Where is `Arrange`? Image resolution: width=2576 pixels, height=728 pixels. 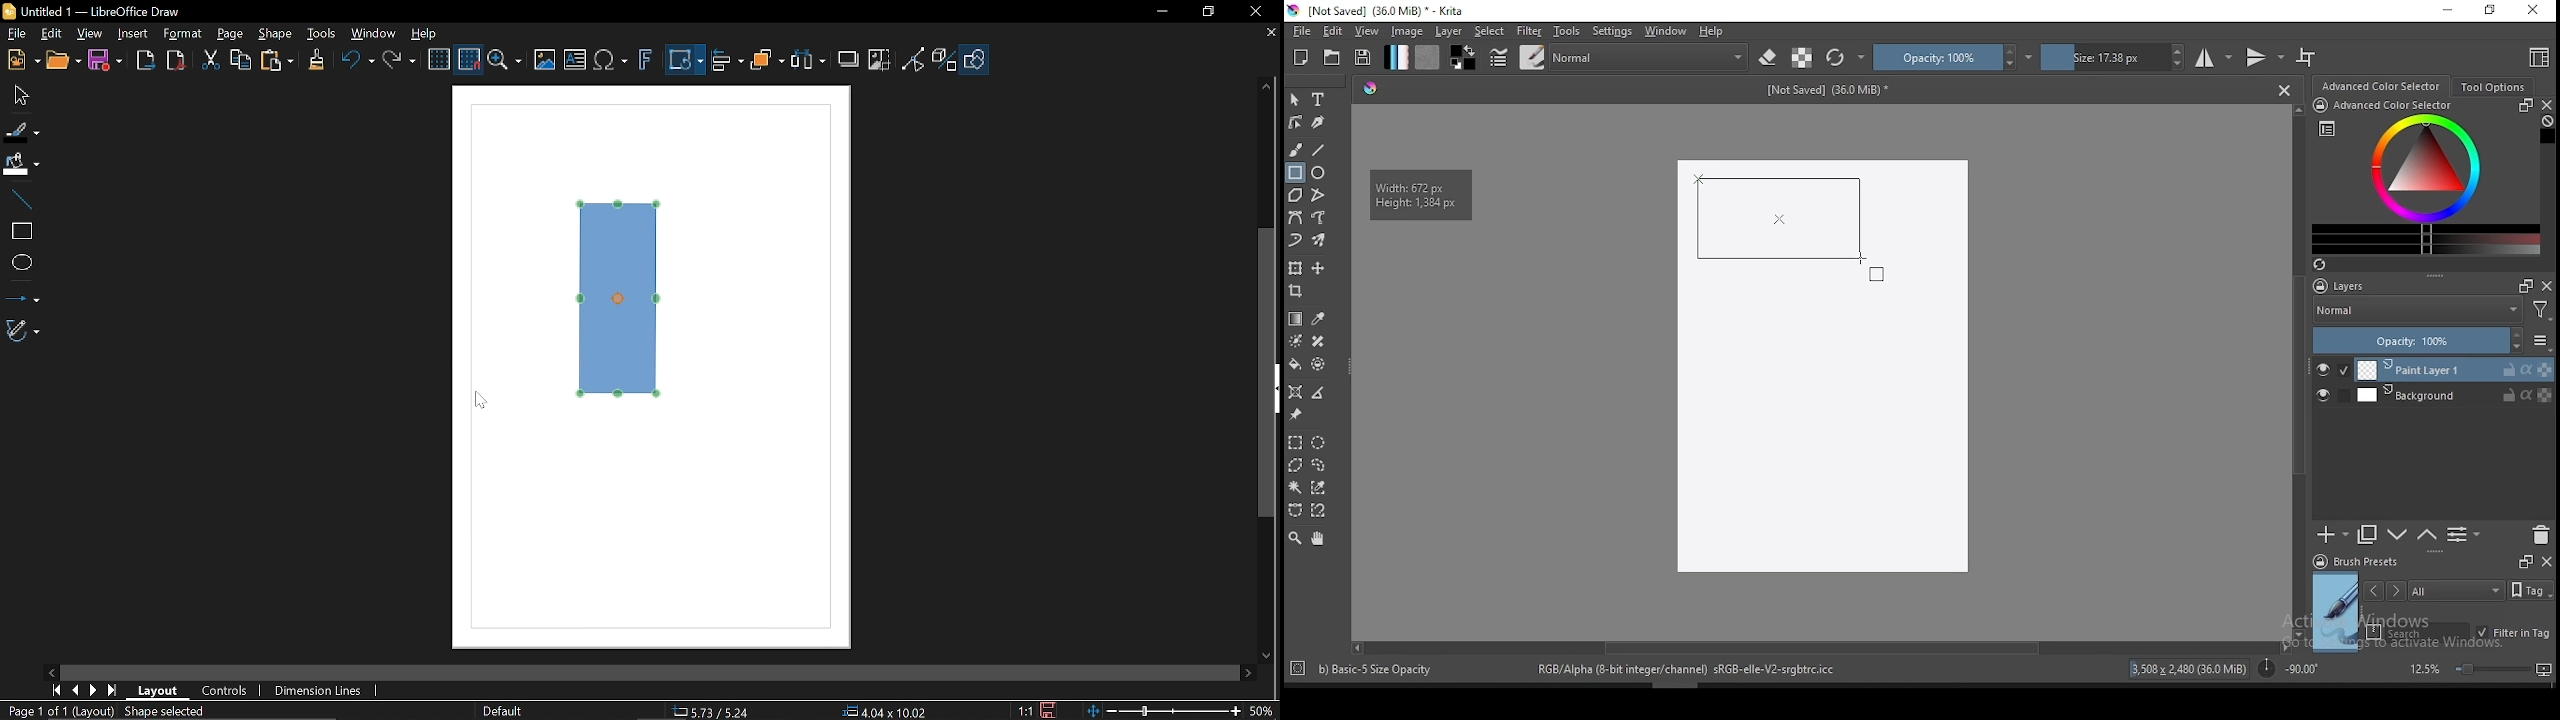 Arrange is located at coordinates (767, 62).